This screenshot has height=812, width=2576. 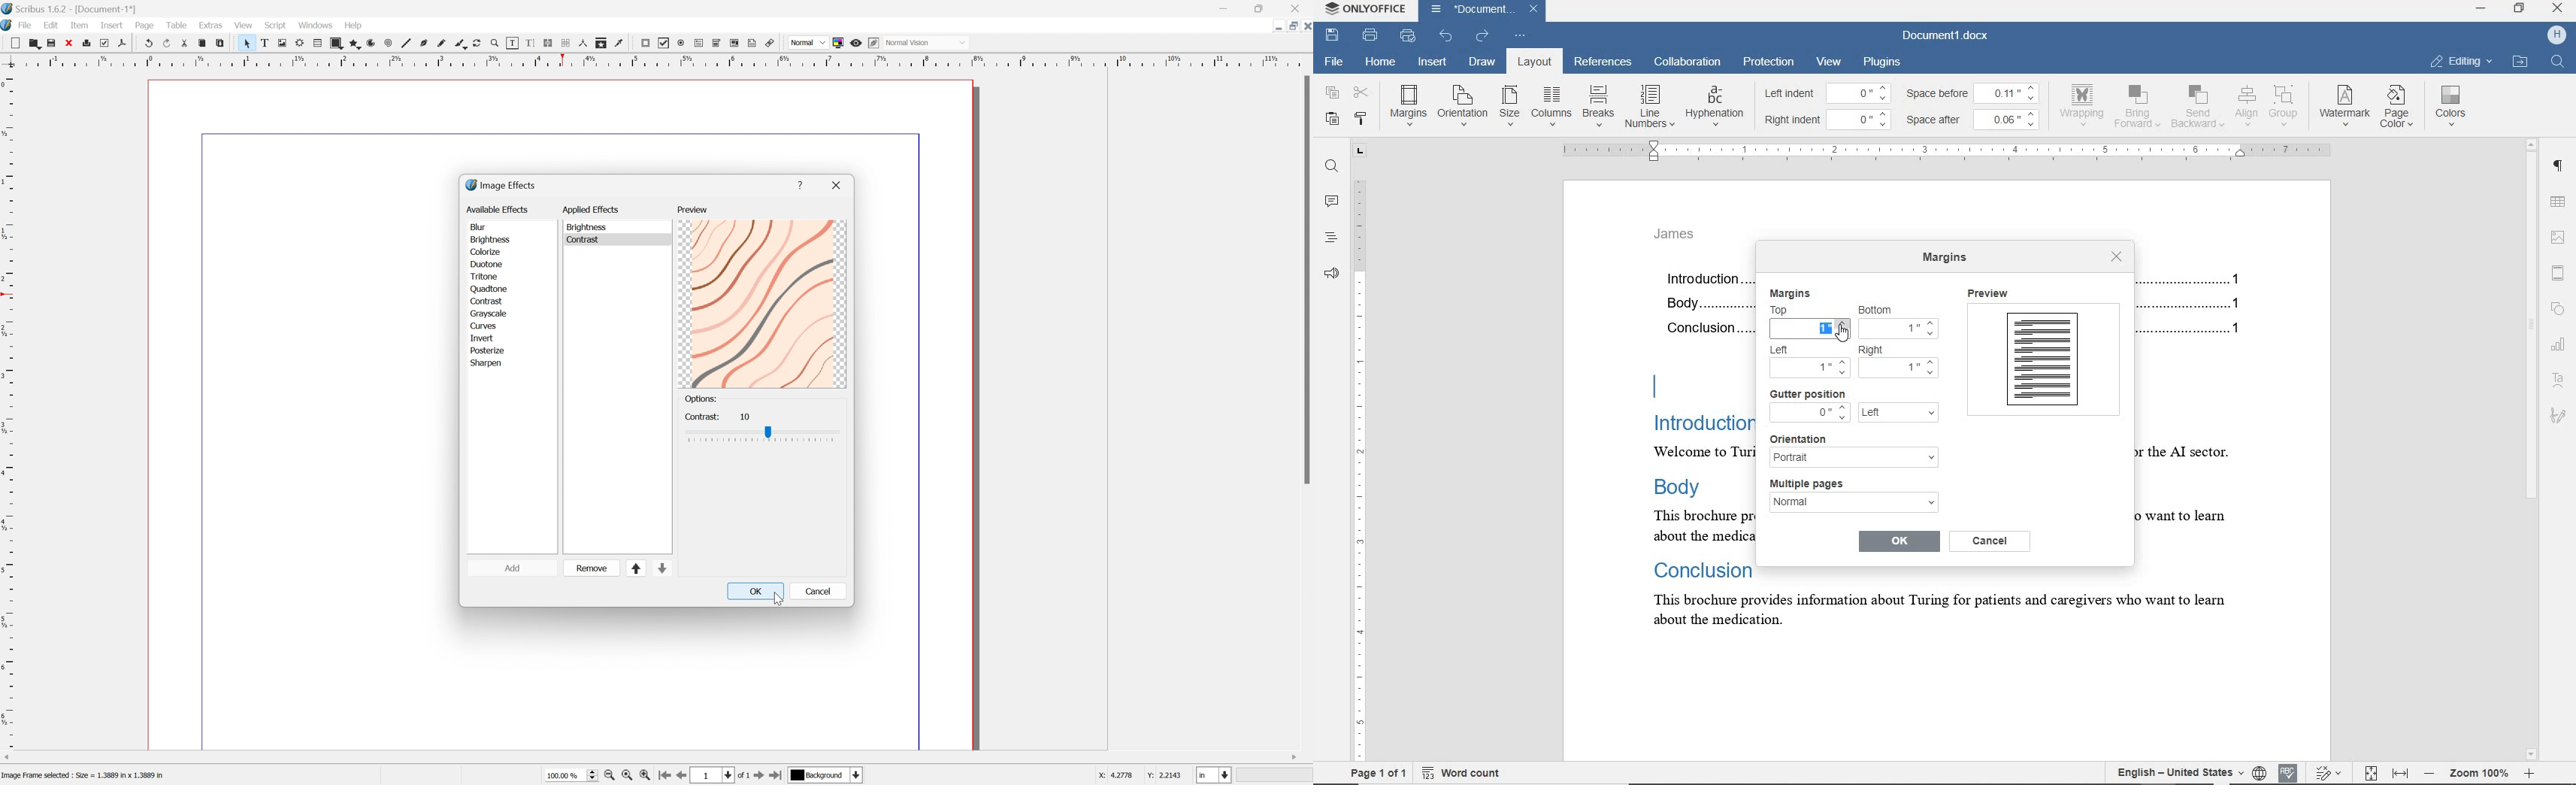 What do you see at coordinates (1603, 63) in the screenshot?
I see `references` at bounding box center [1603, 63].